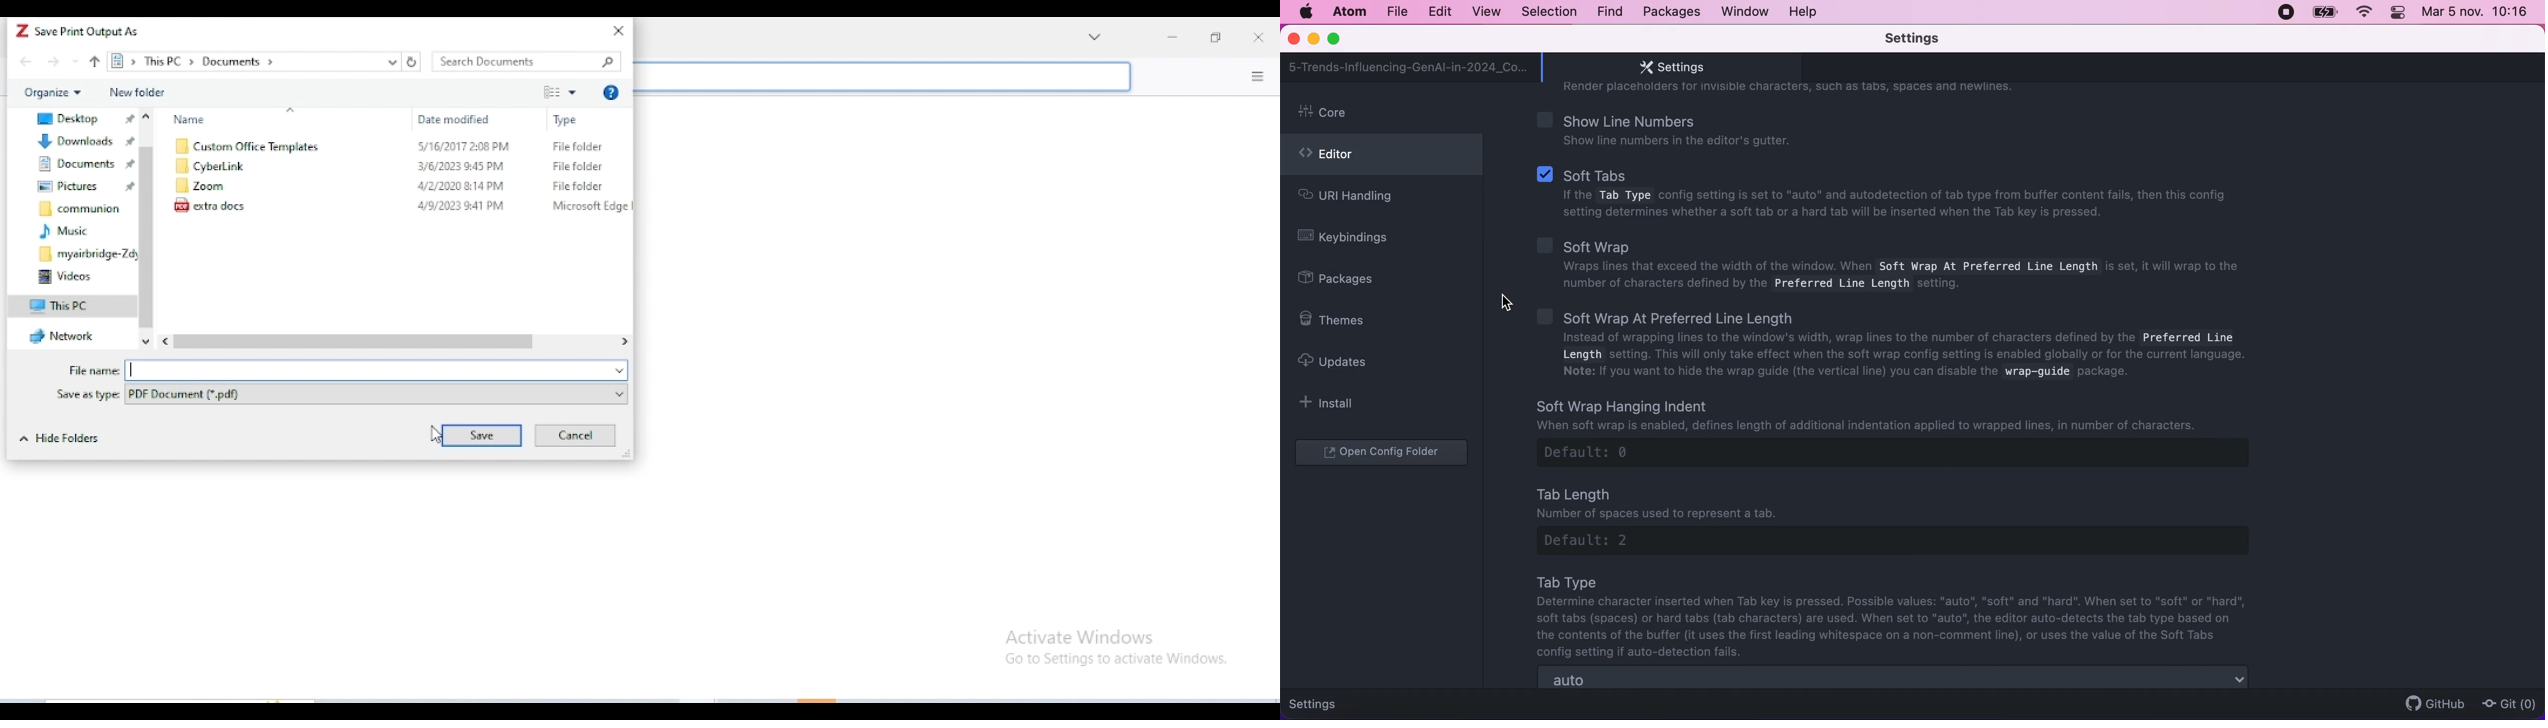 This screenshot has height=728, width=2548. I want to click on recent locations, so click(76, 61).